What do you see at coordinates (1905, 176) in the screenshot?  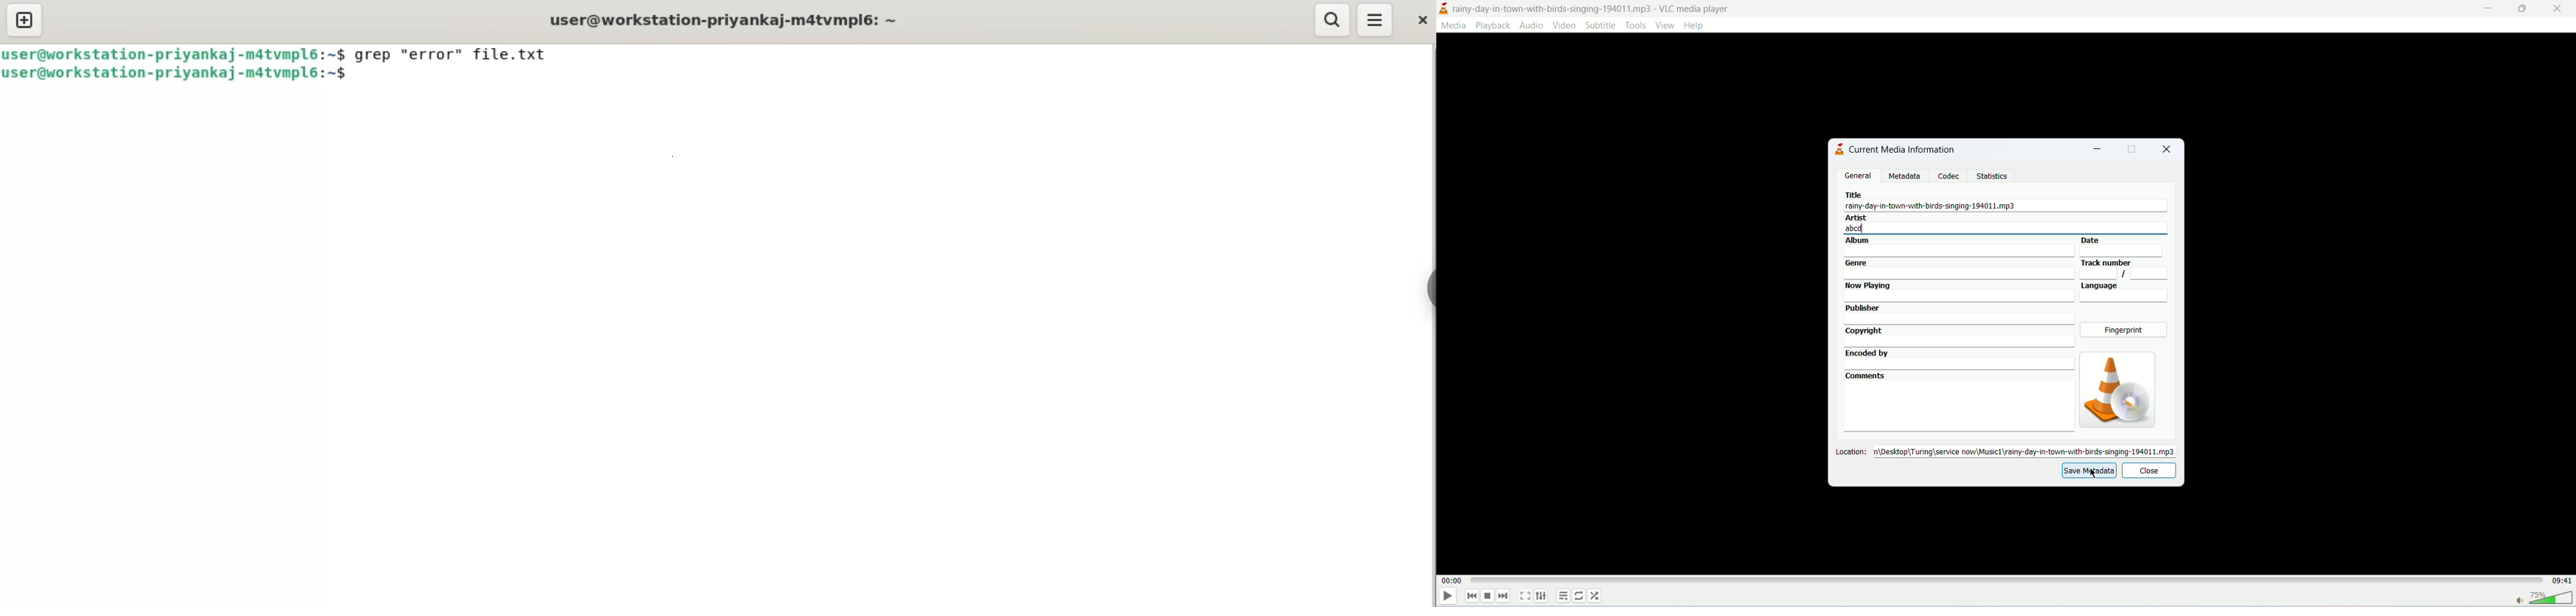 I see `metadata` at bounding box center [1905, 176].